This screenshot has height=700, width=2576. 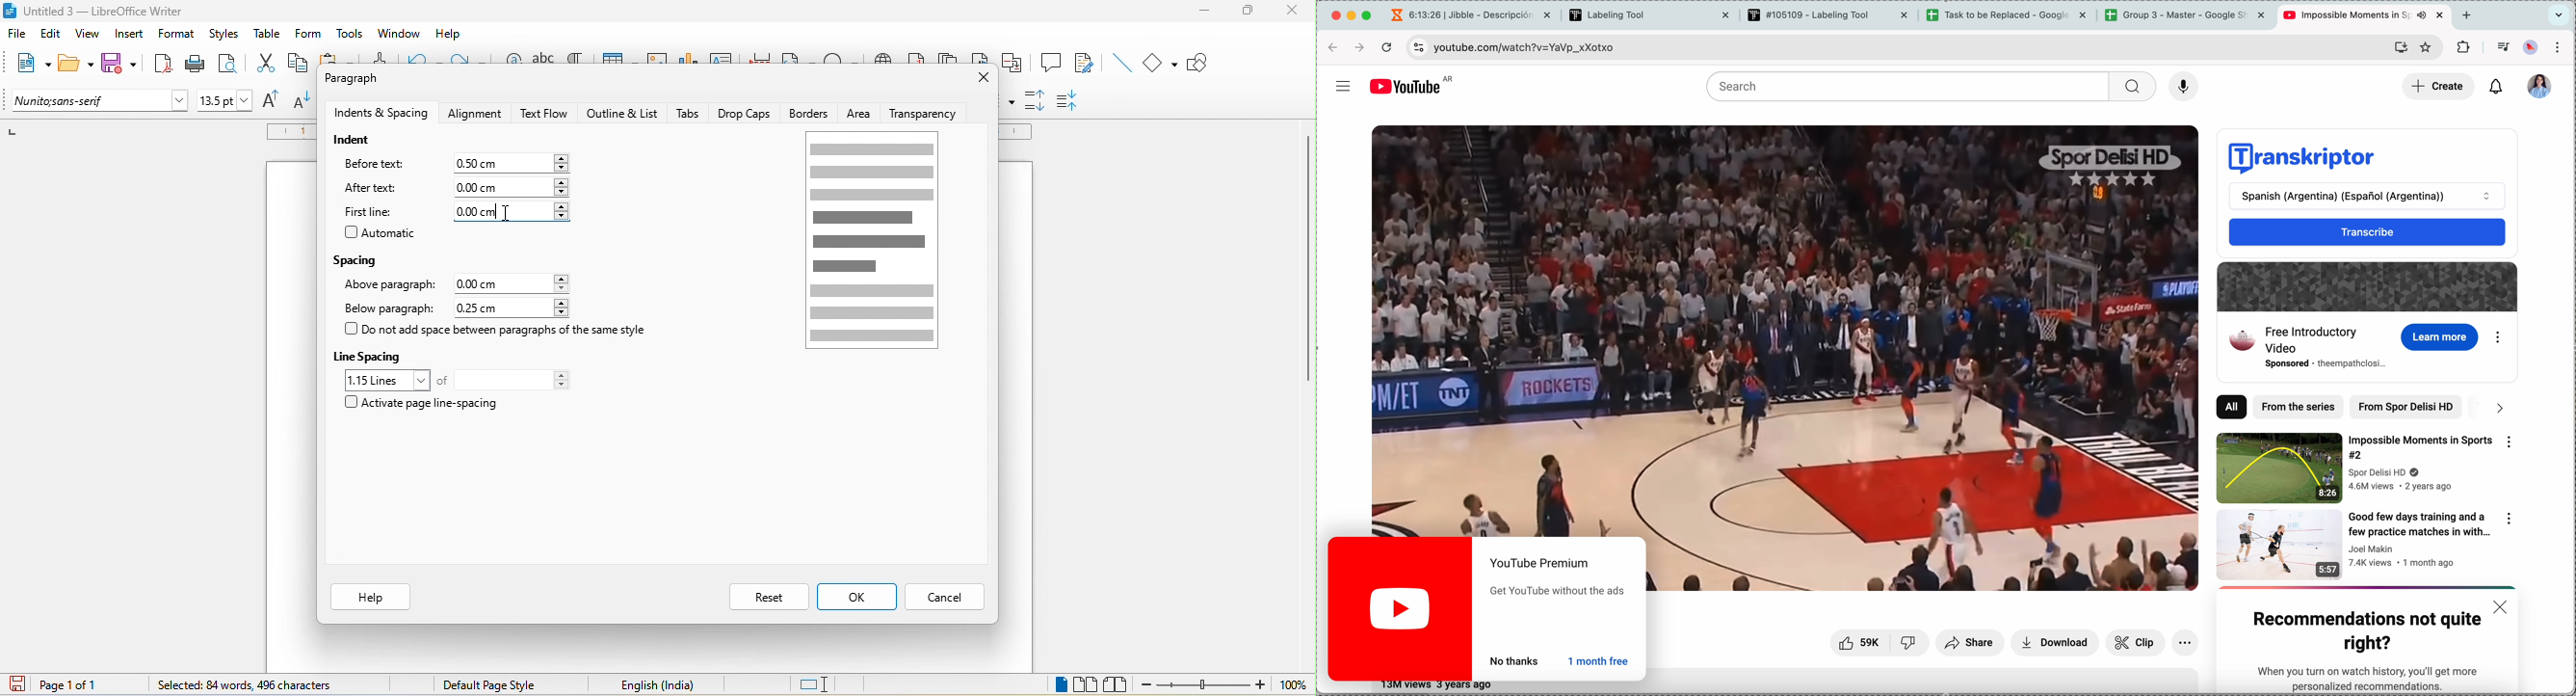 I want to click on voice record, so click(x=2184, y=87).